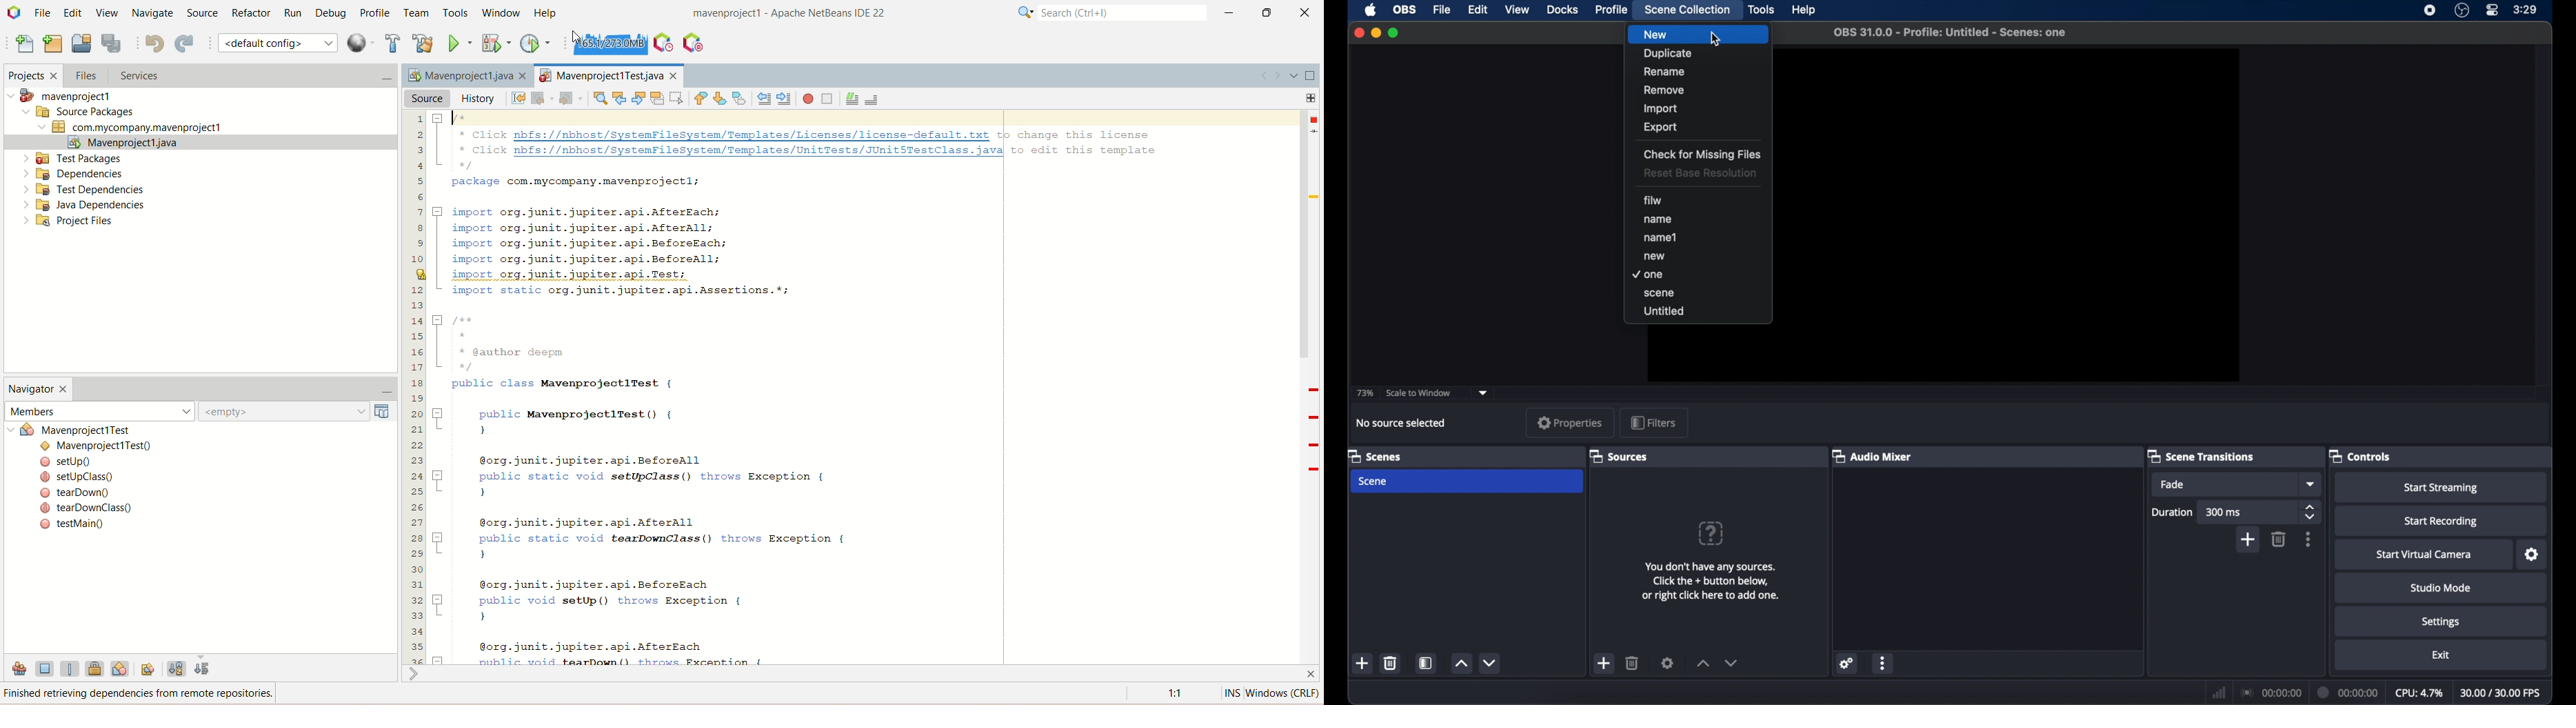  What do you see at coordinates (1699, 108) in the screenshot?
I see `Import` at bounding box center [1699, 108].